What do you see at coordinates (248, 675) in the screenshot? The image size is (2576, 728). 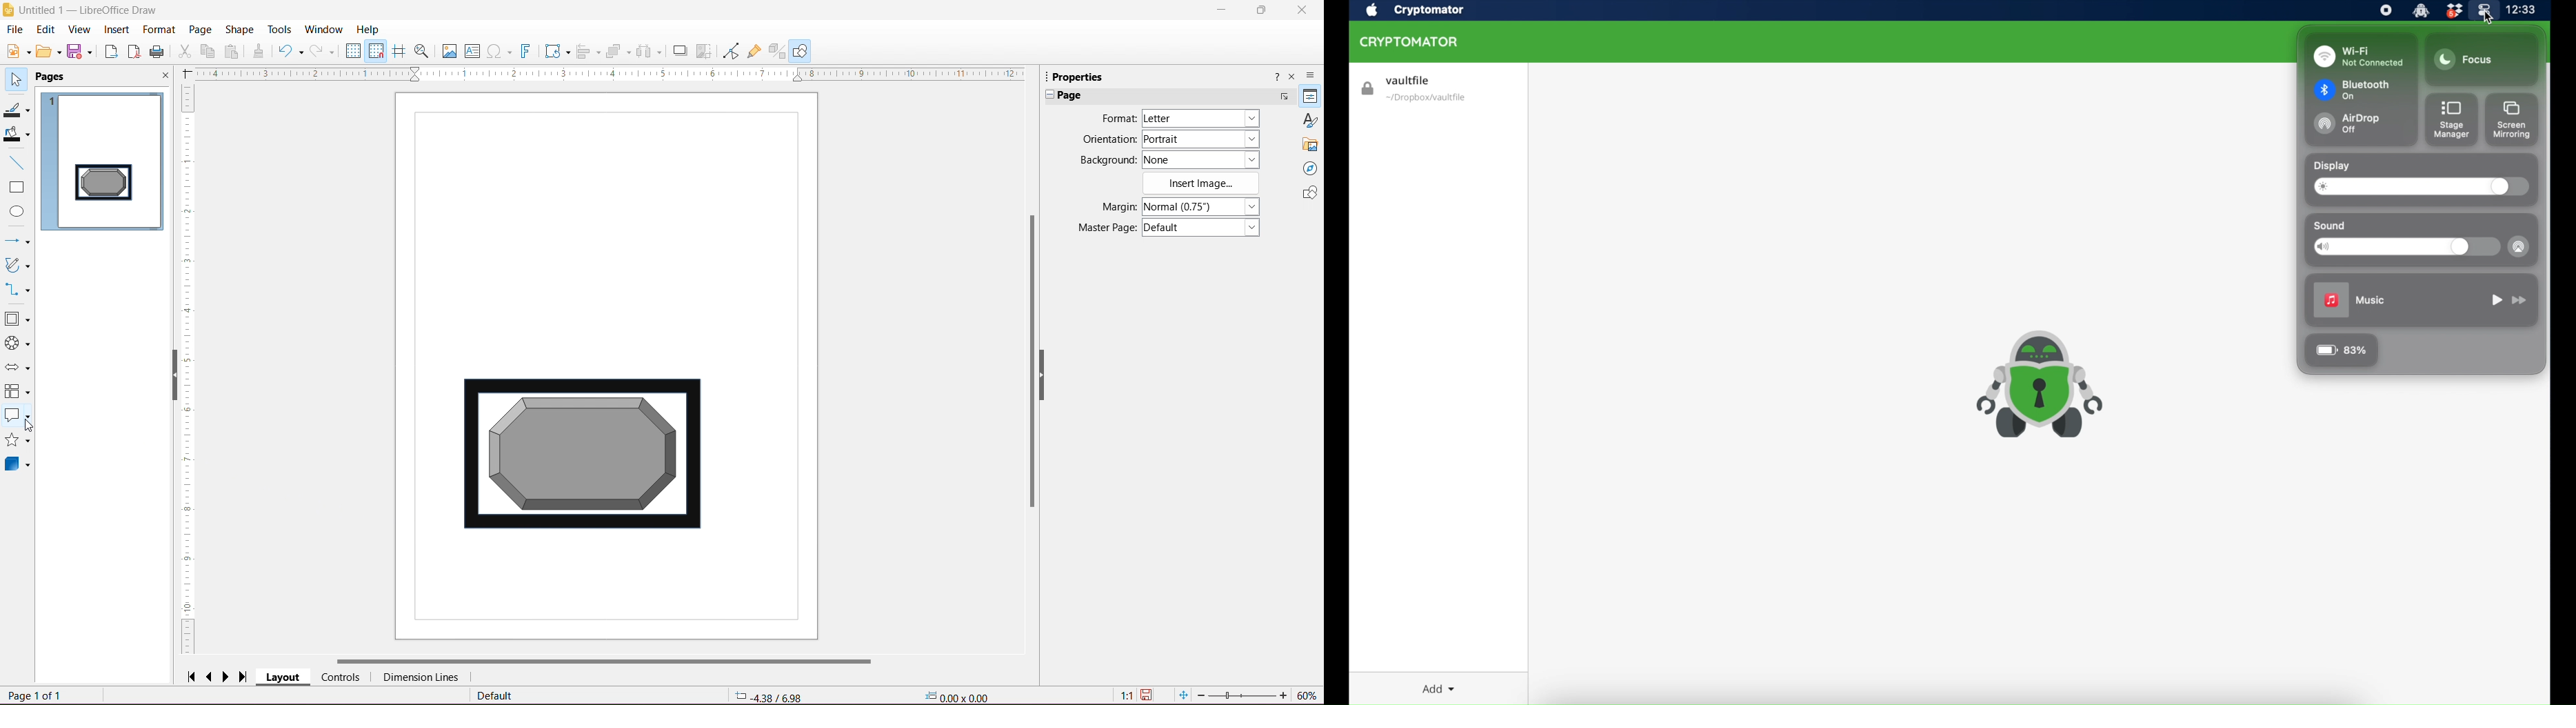 I see `Scroll to last page` at bounding box center [248, 675].